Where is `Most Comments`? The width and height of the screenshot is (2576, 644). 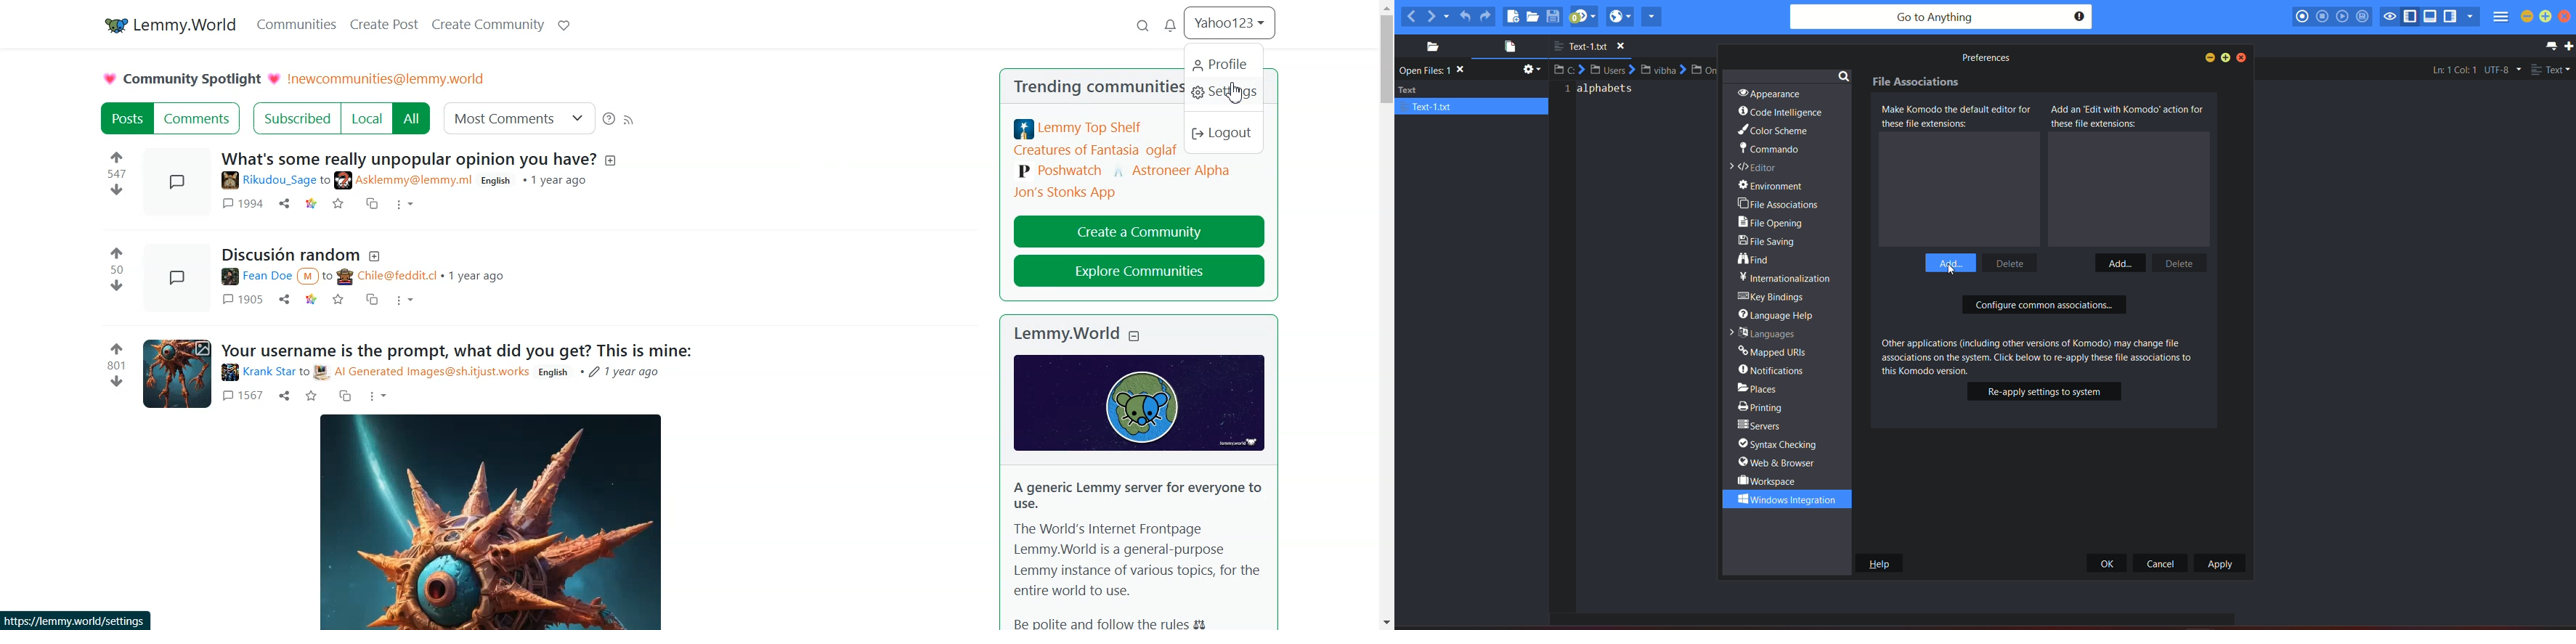
Most Comments is located at coordinates (519, 118).